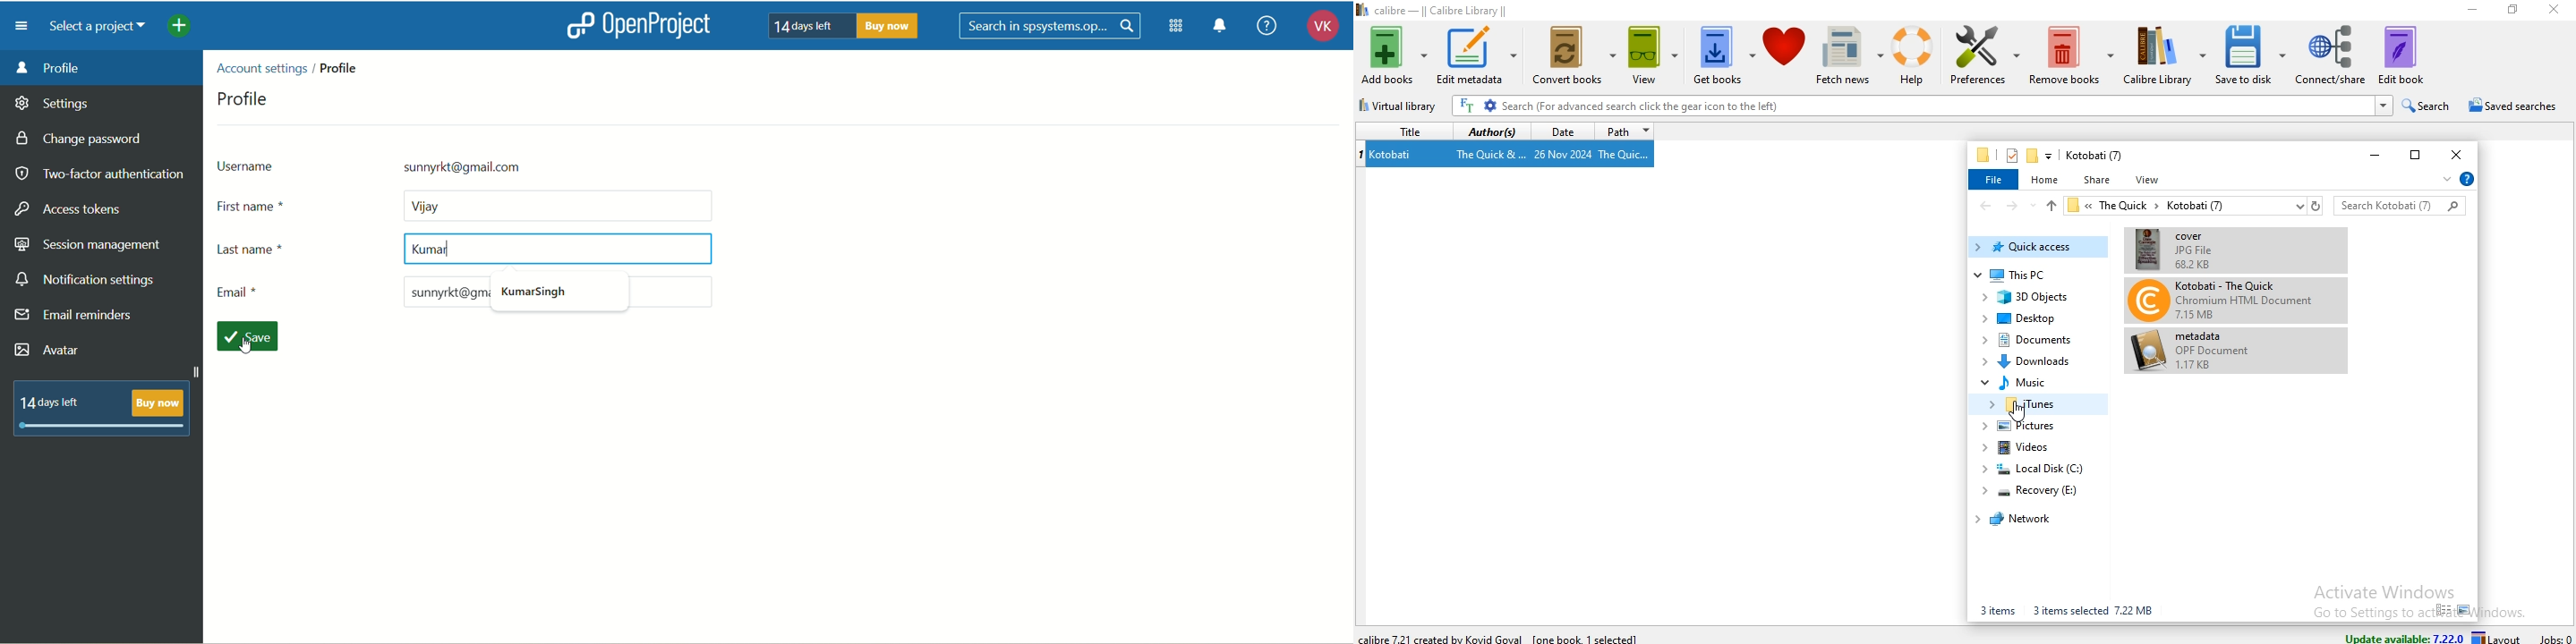  Describe the element at coordinates (2183, 207) in the screenshot. I see `« TheQuick > Kotobati (7)` at that location.